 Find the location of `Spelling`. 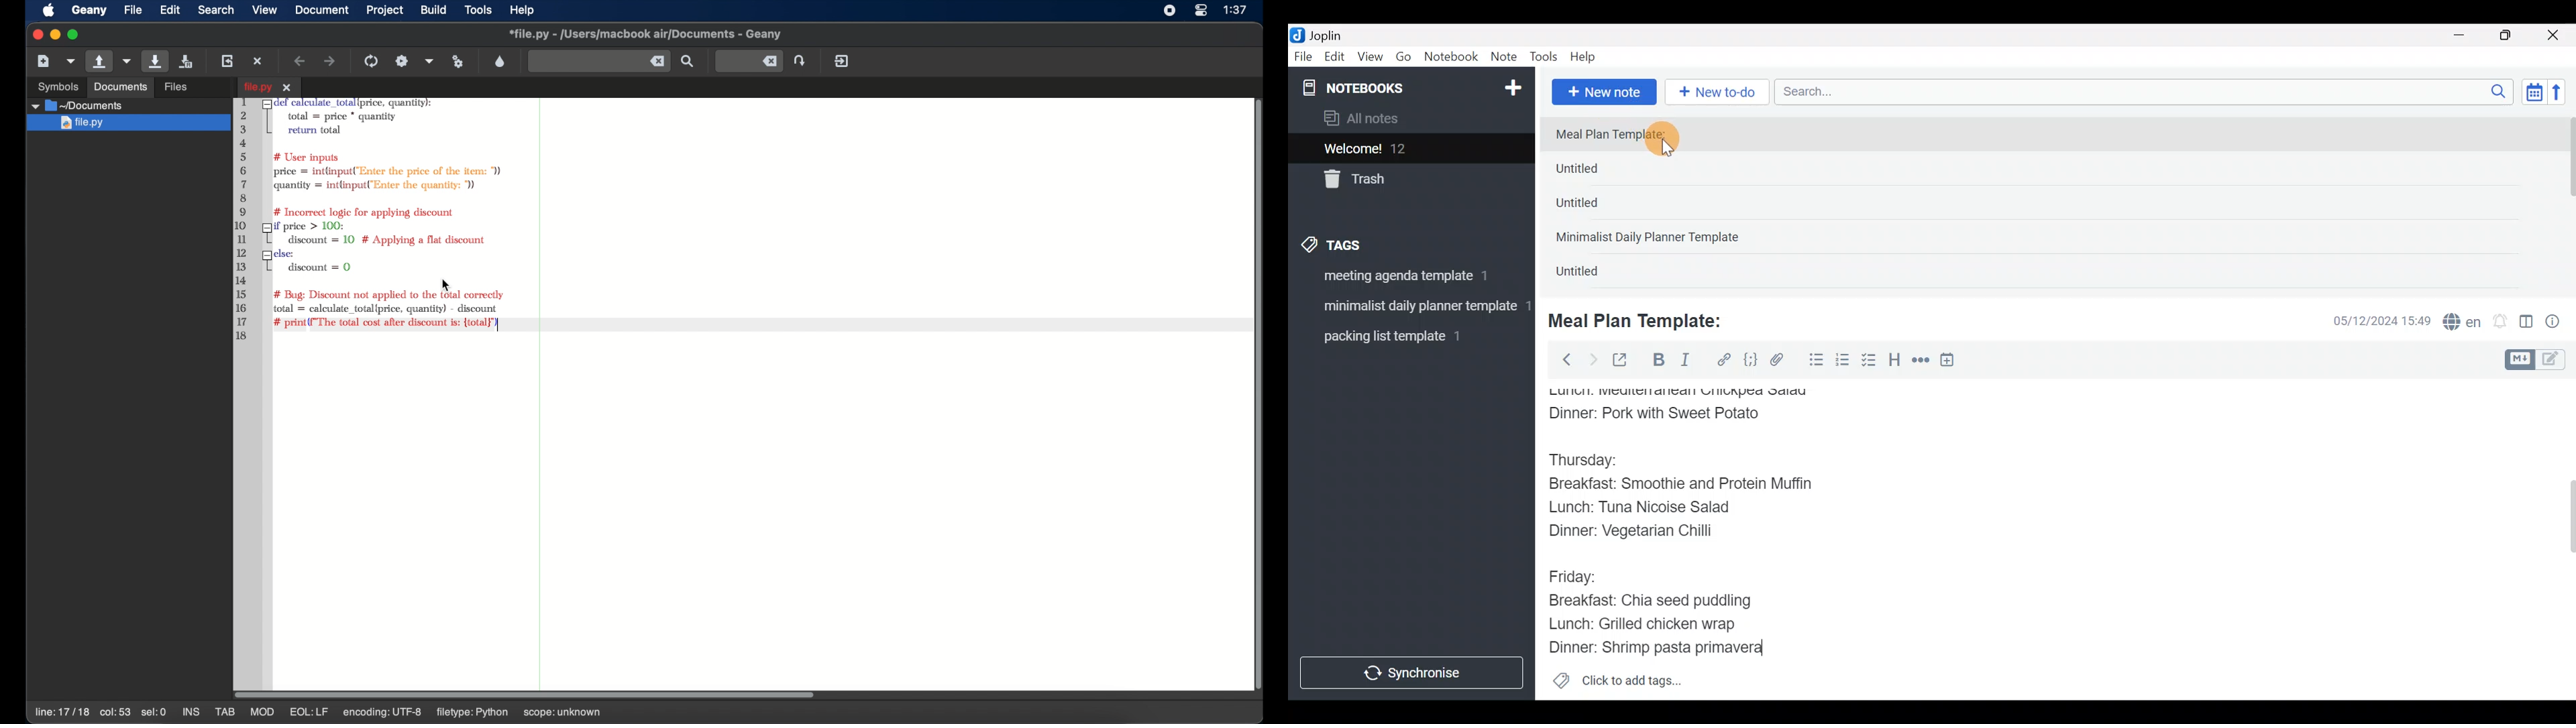

Spelling is located at coordinates (2463, 323).